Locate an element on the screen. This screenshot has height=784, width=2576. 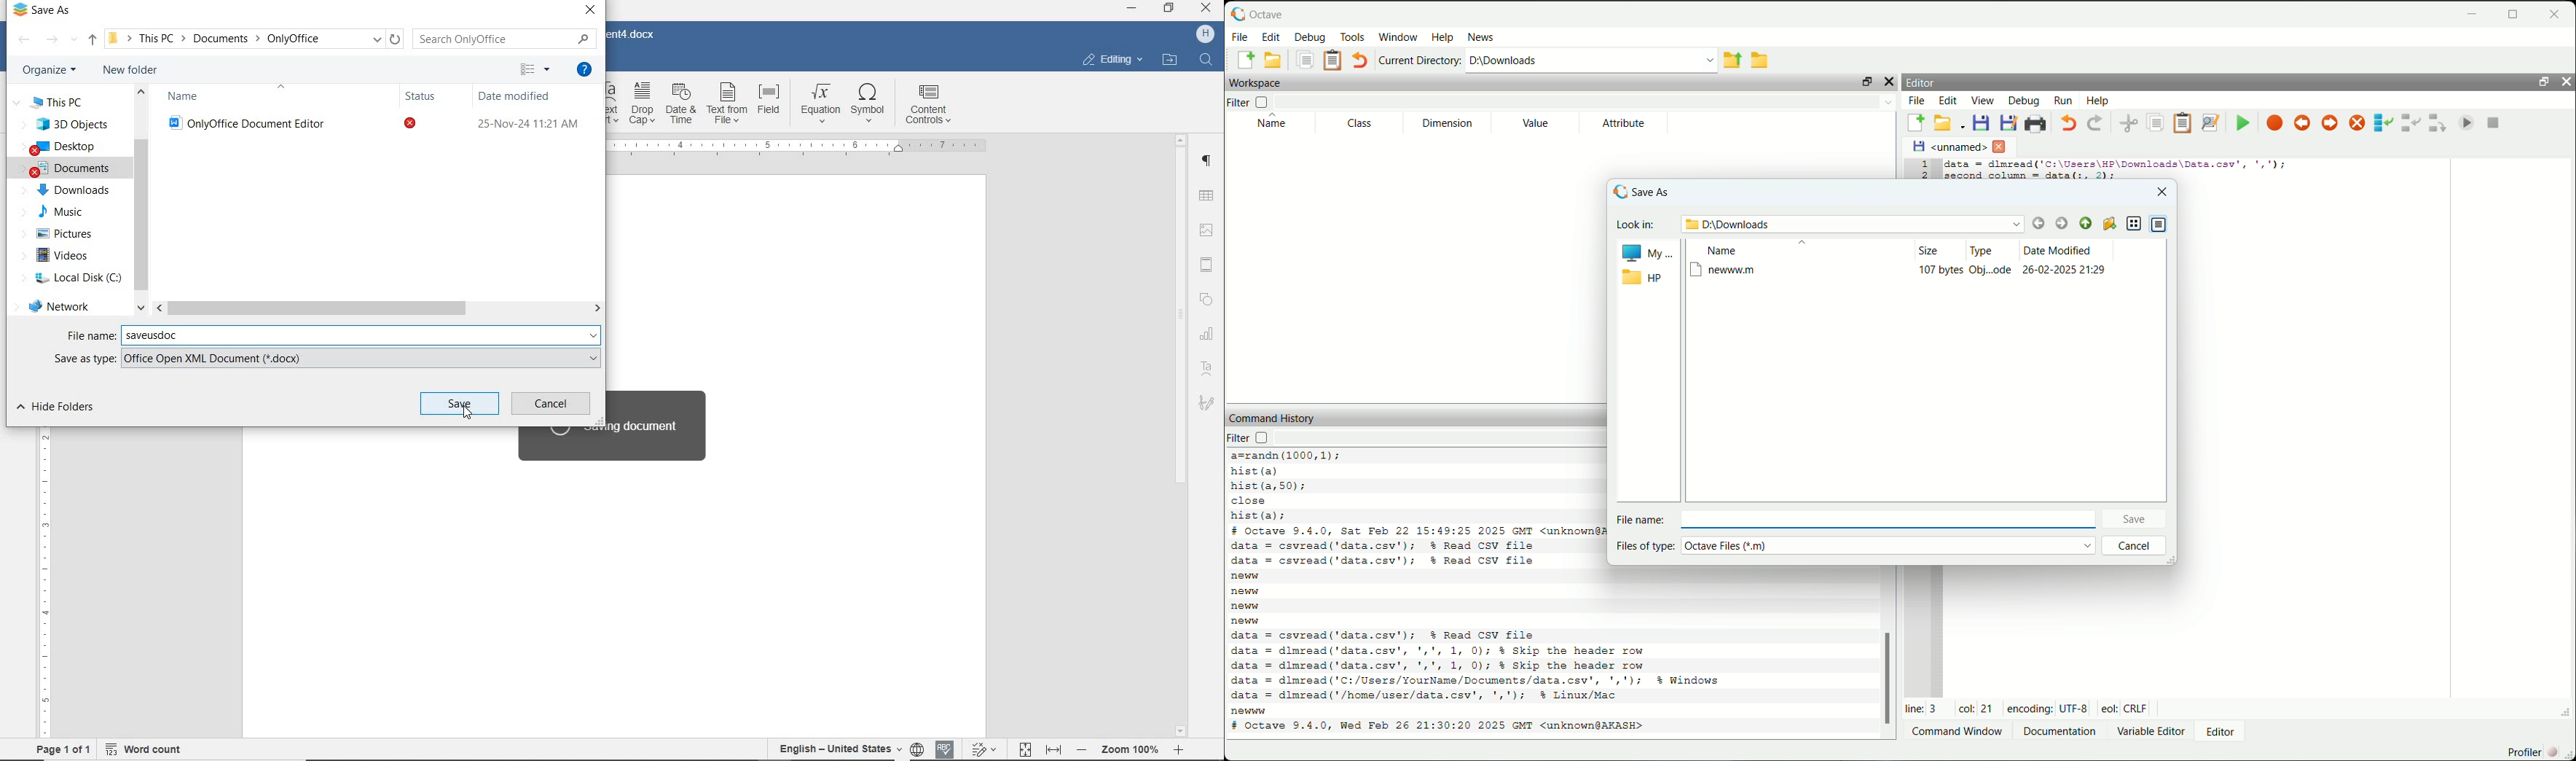
this pc is located at coordinates (56, 101).